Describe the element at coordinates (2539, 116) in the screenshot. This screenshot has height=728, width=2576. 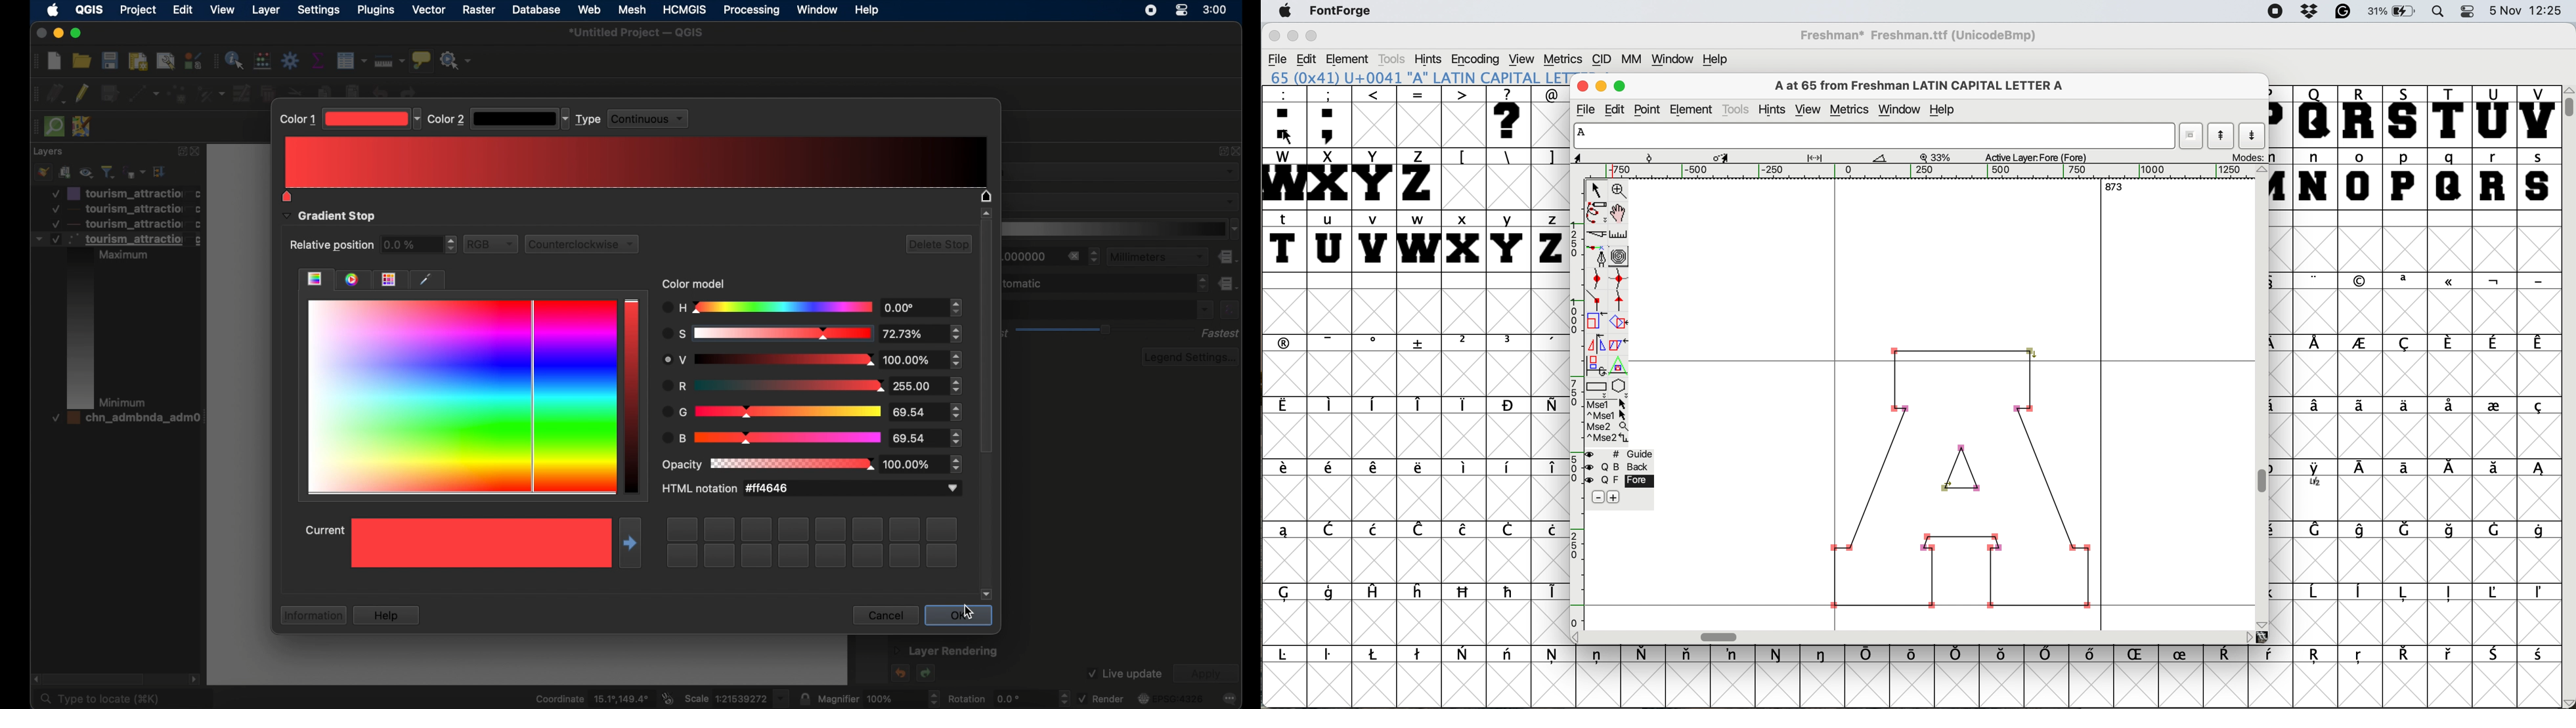
I see `V` at that location.